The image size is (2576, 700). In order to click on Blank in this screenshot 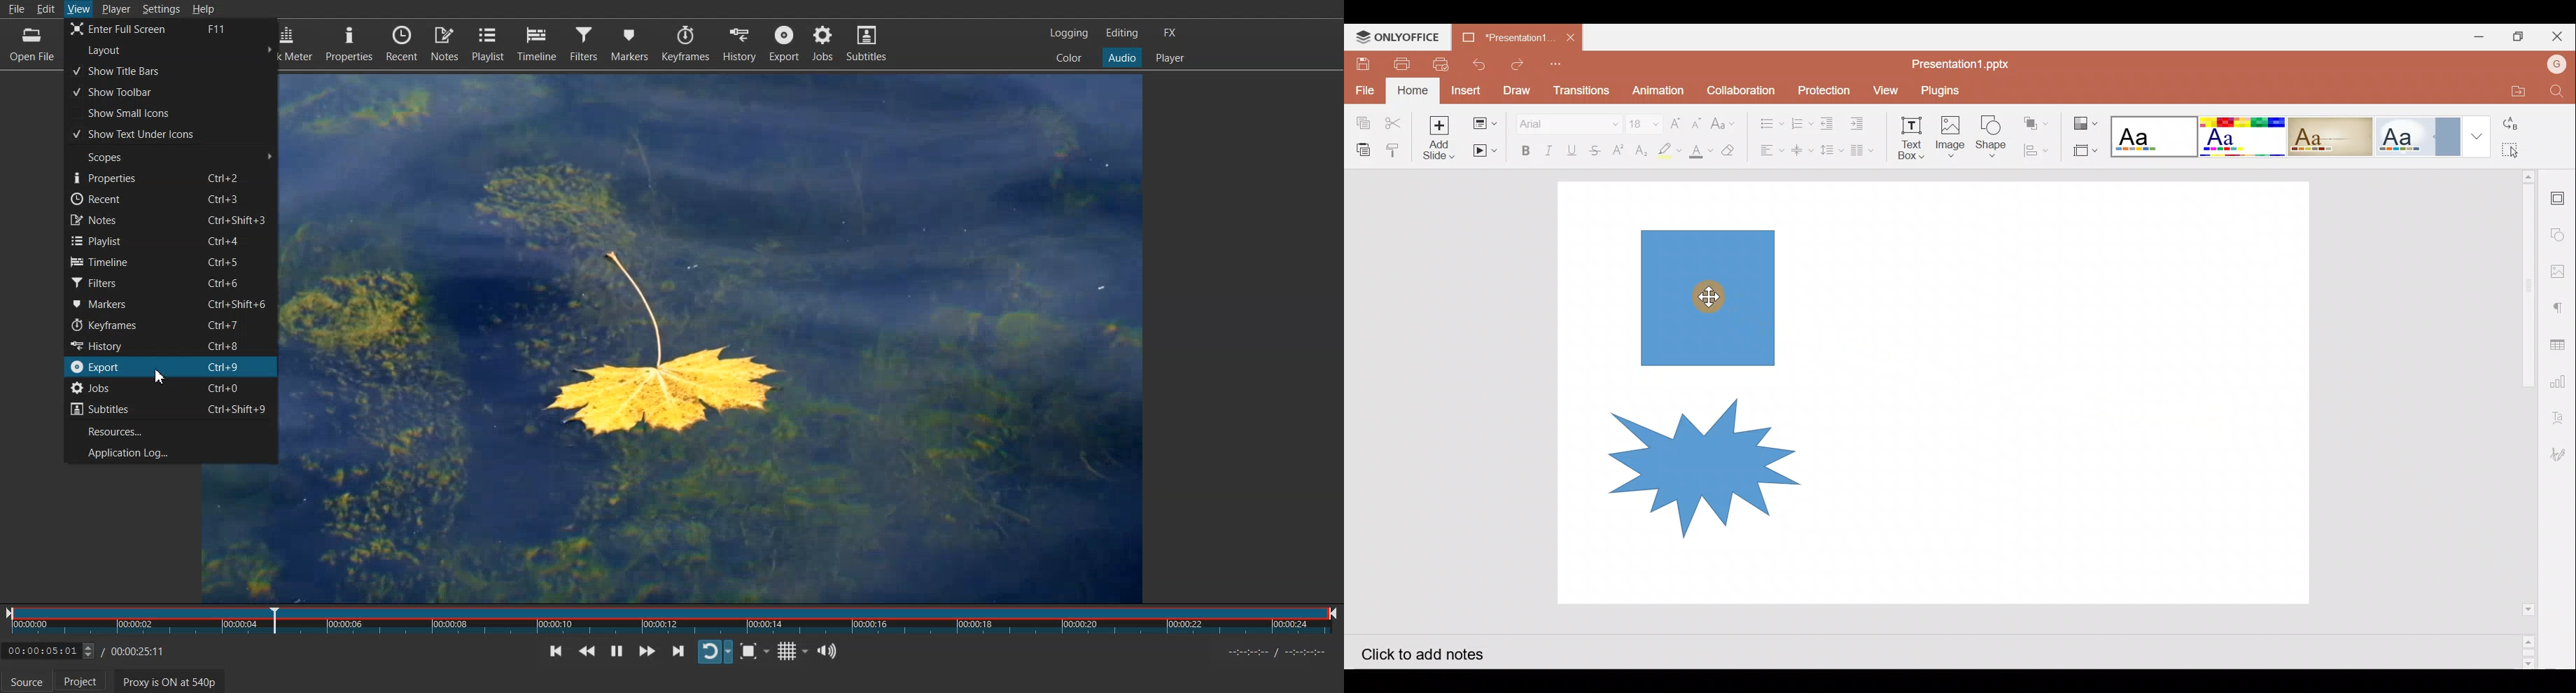, I will do `click(2152, 133)`.